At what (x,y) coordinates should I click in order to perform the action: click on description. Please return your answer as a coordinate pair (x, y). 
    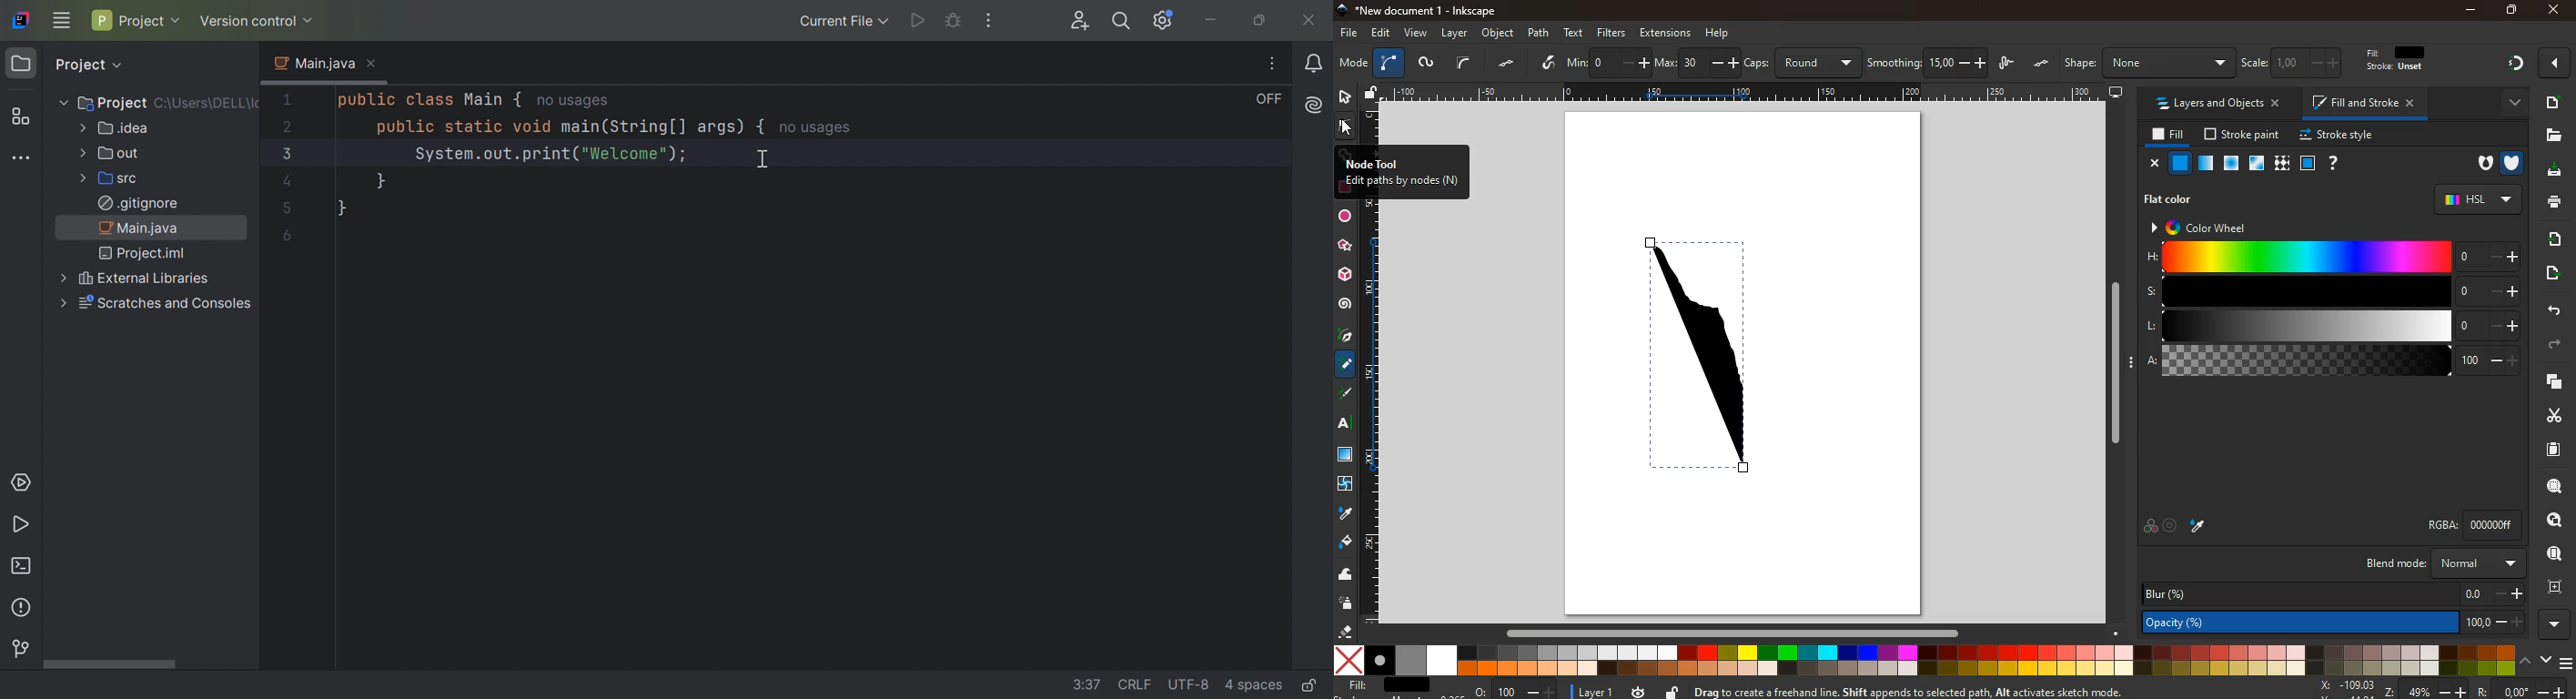
    Looking at the image, I should click on (1952, 690).